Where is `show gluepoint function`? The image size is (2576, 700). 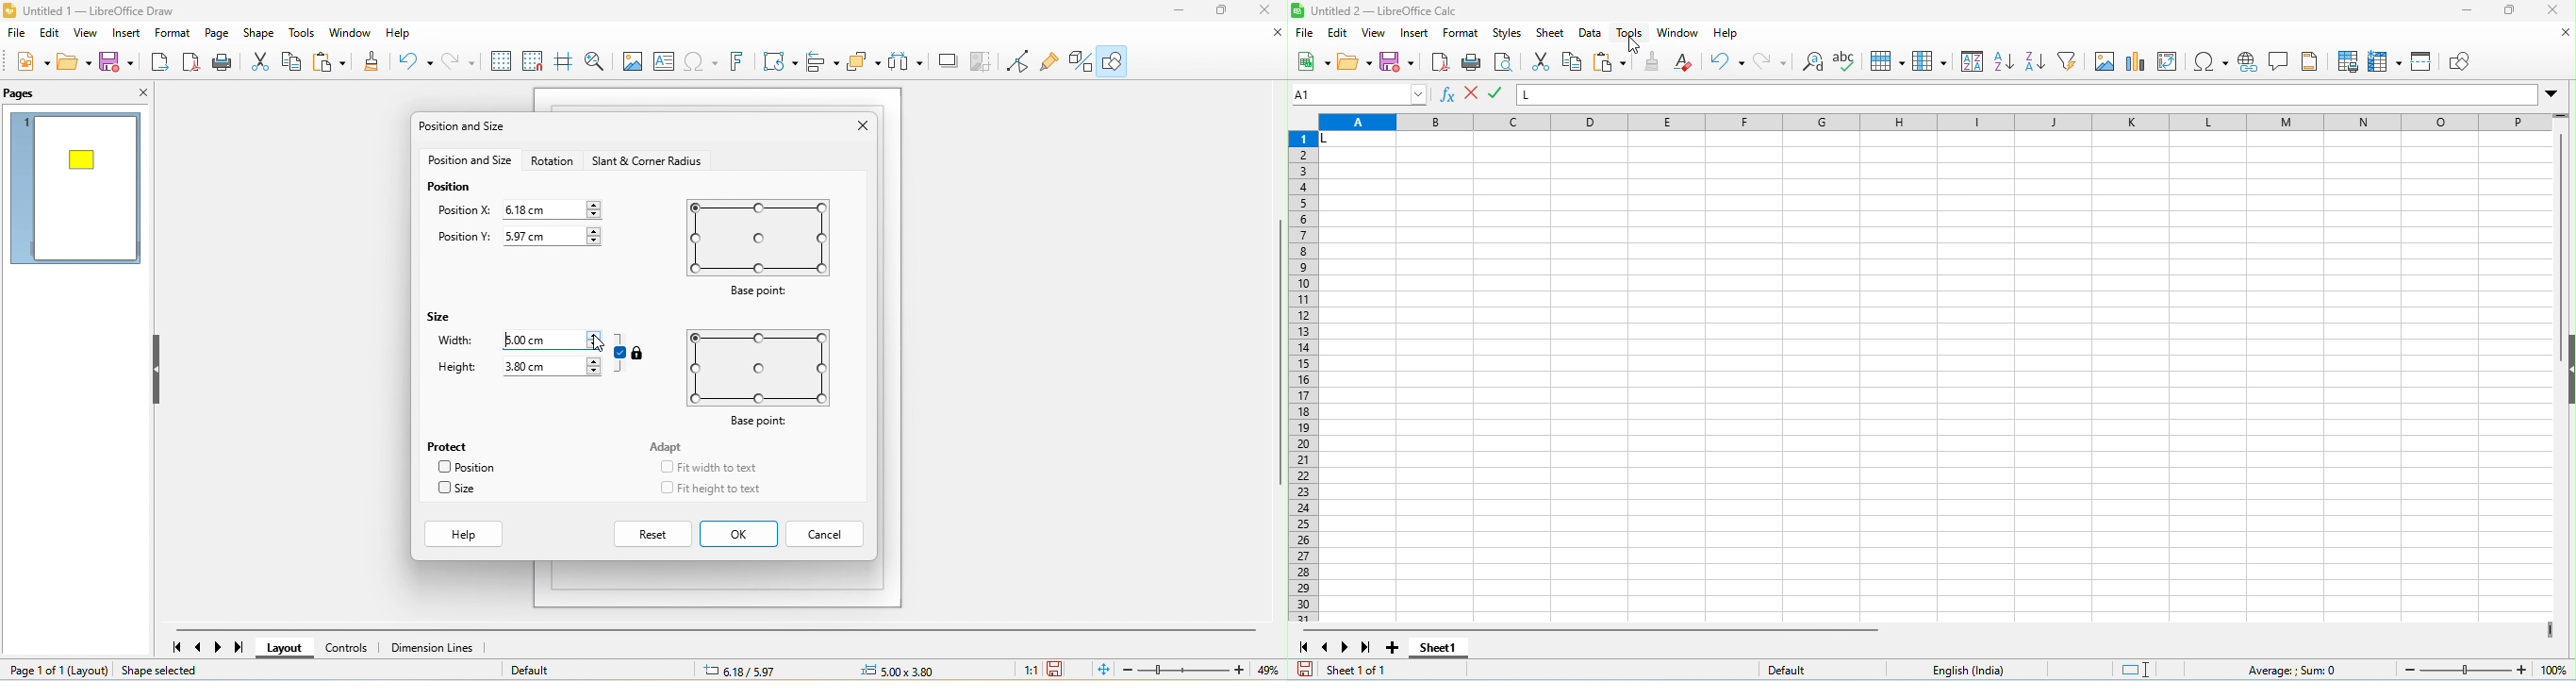
show gluepoint function is located at coordinates (1050, 60).